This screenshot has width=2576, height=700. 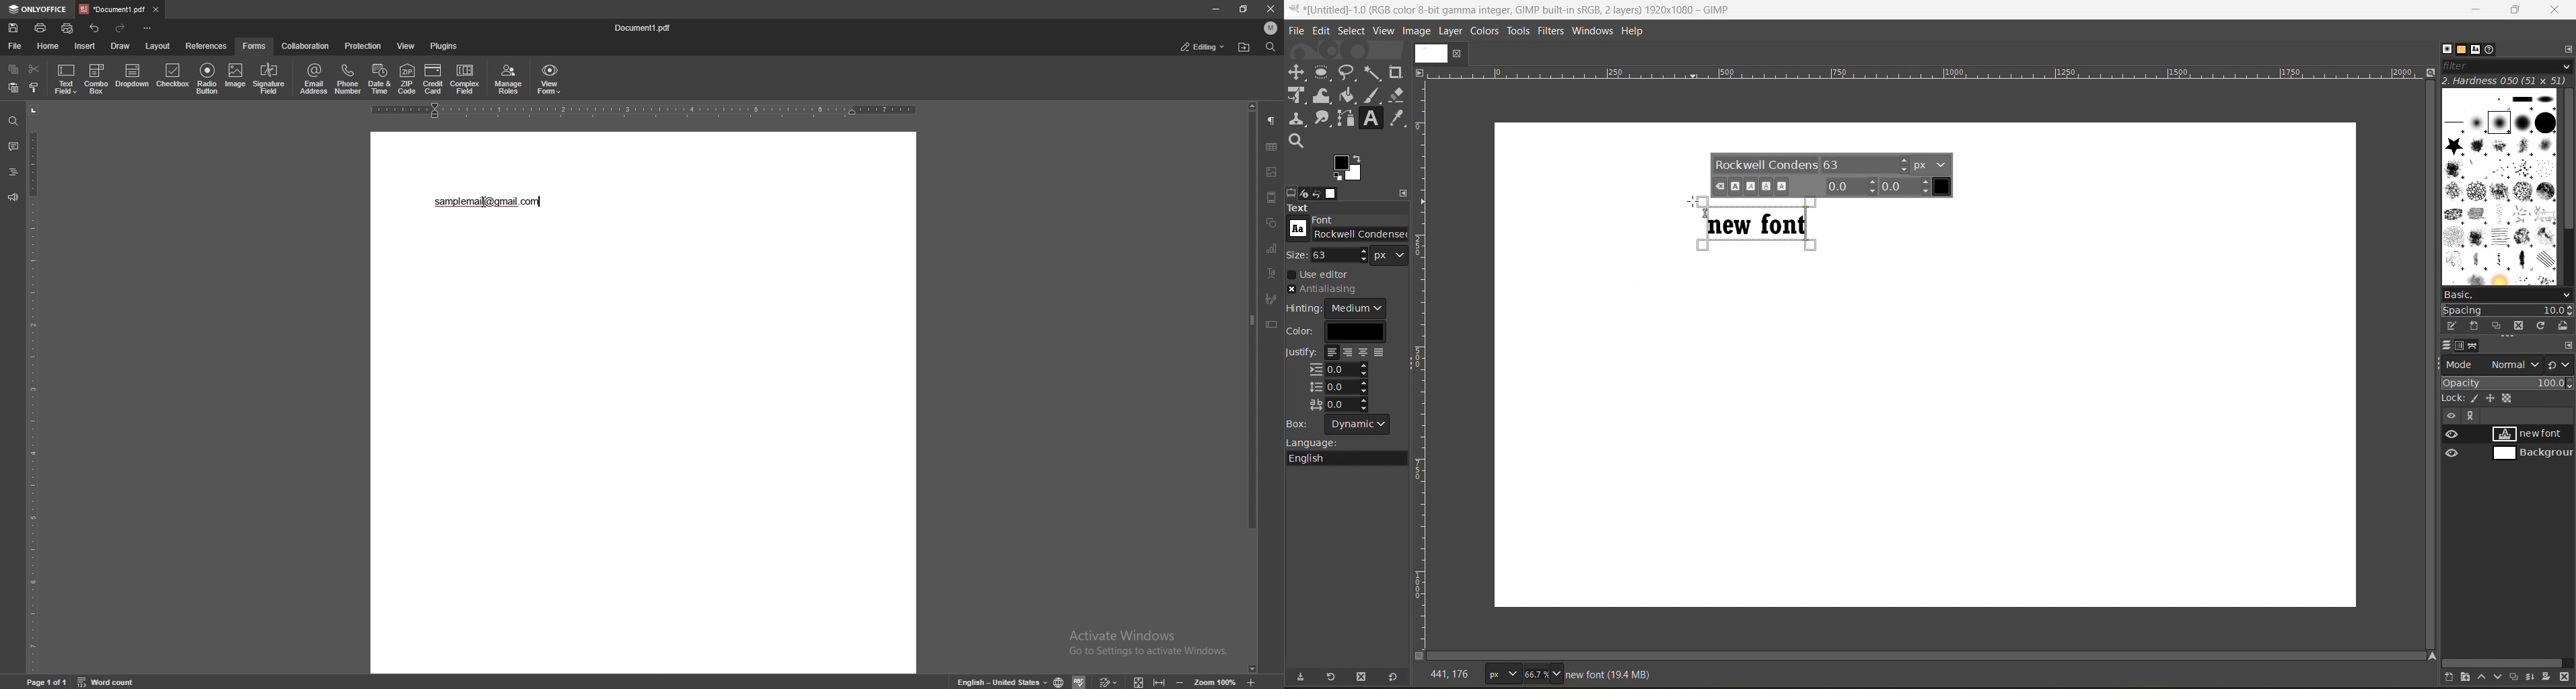 I want to click on shapes, so click(x=1272, y=221).